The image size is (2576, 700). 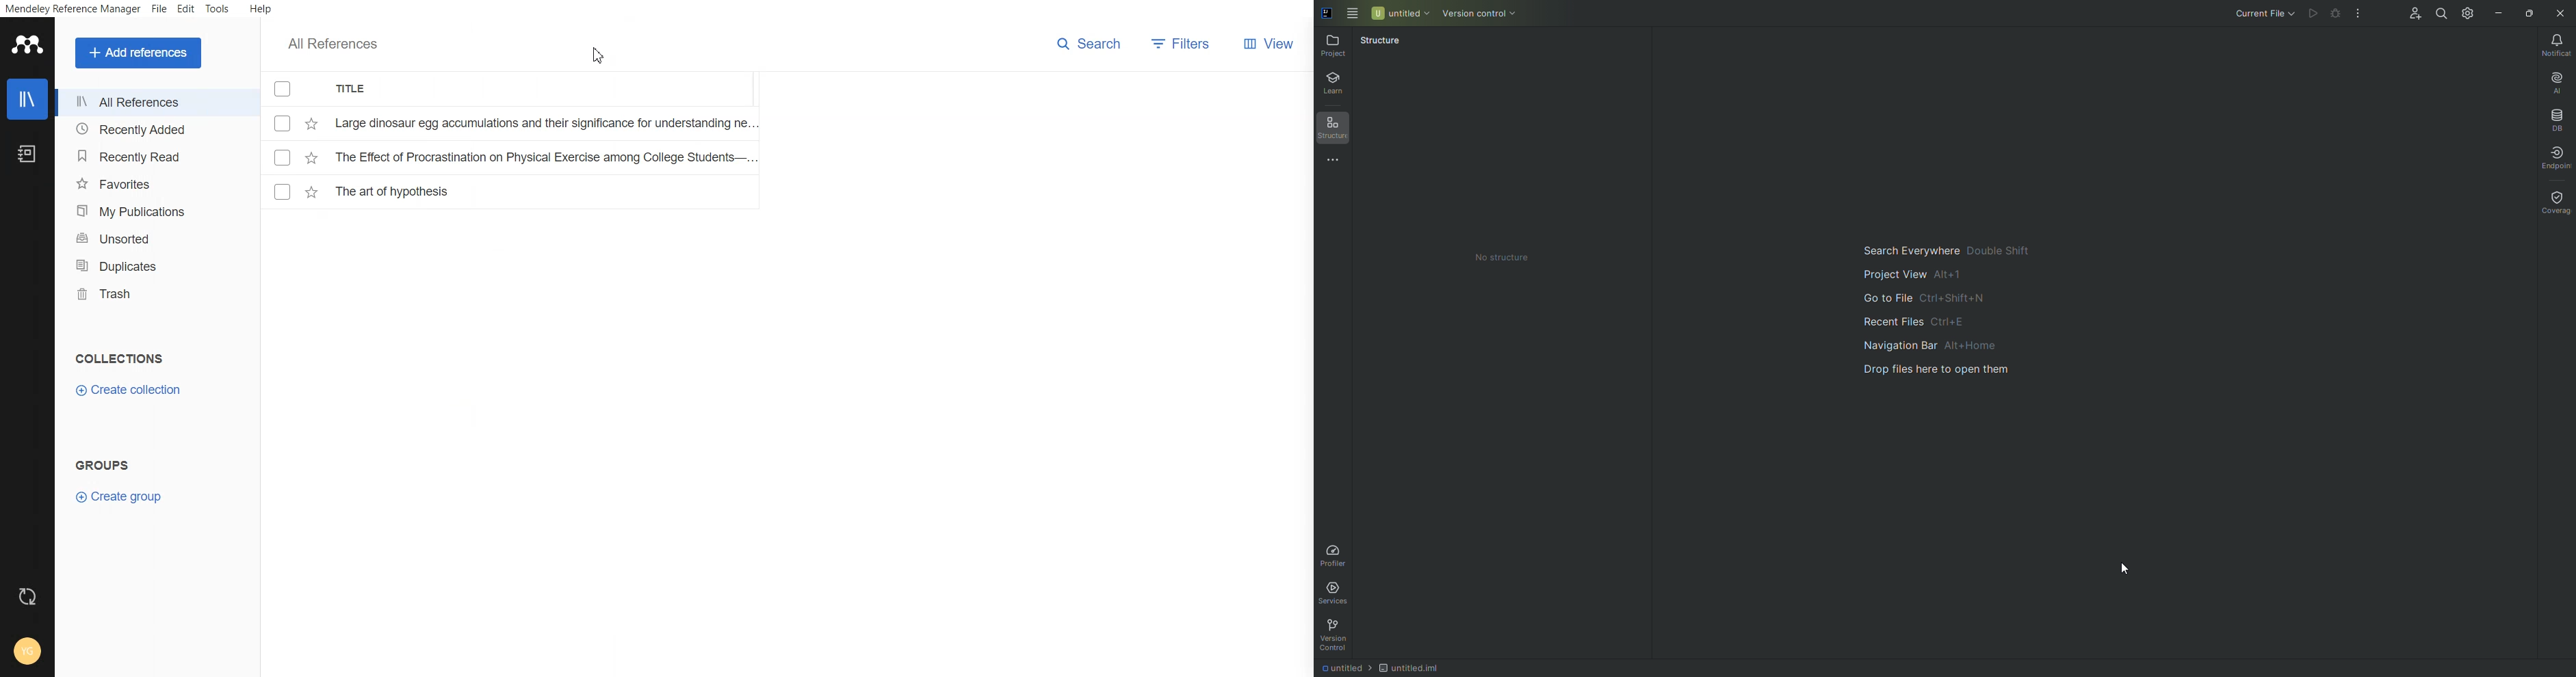 I want to click on Title, so click(x=355, y=89).